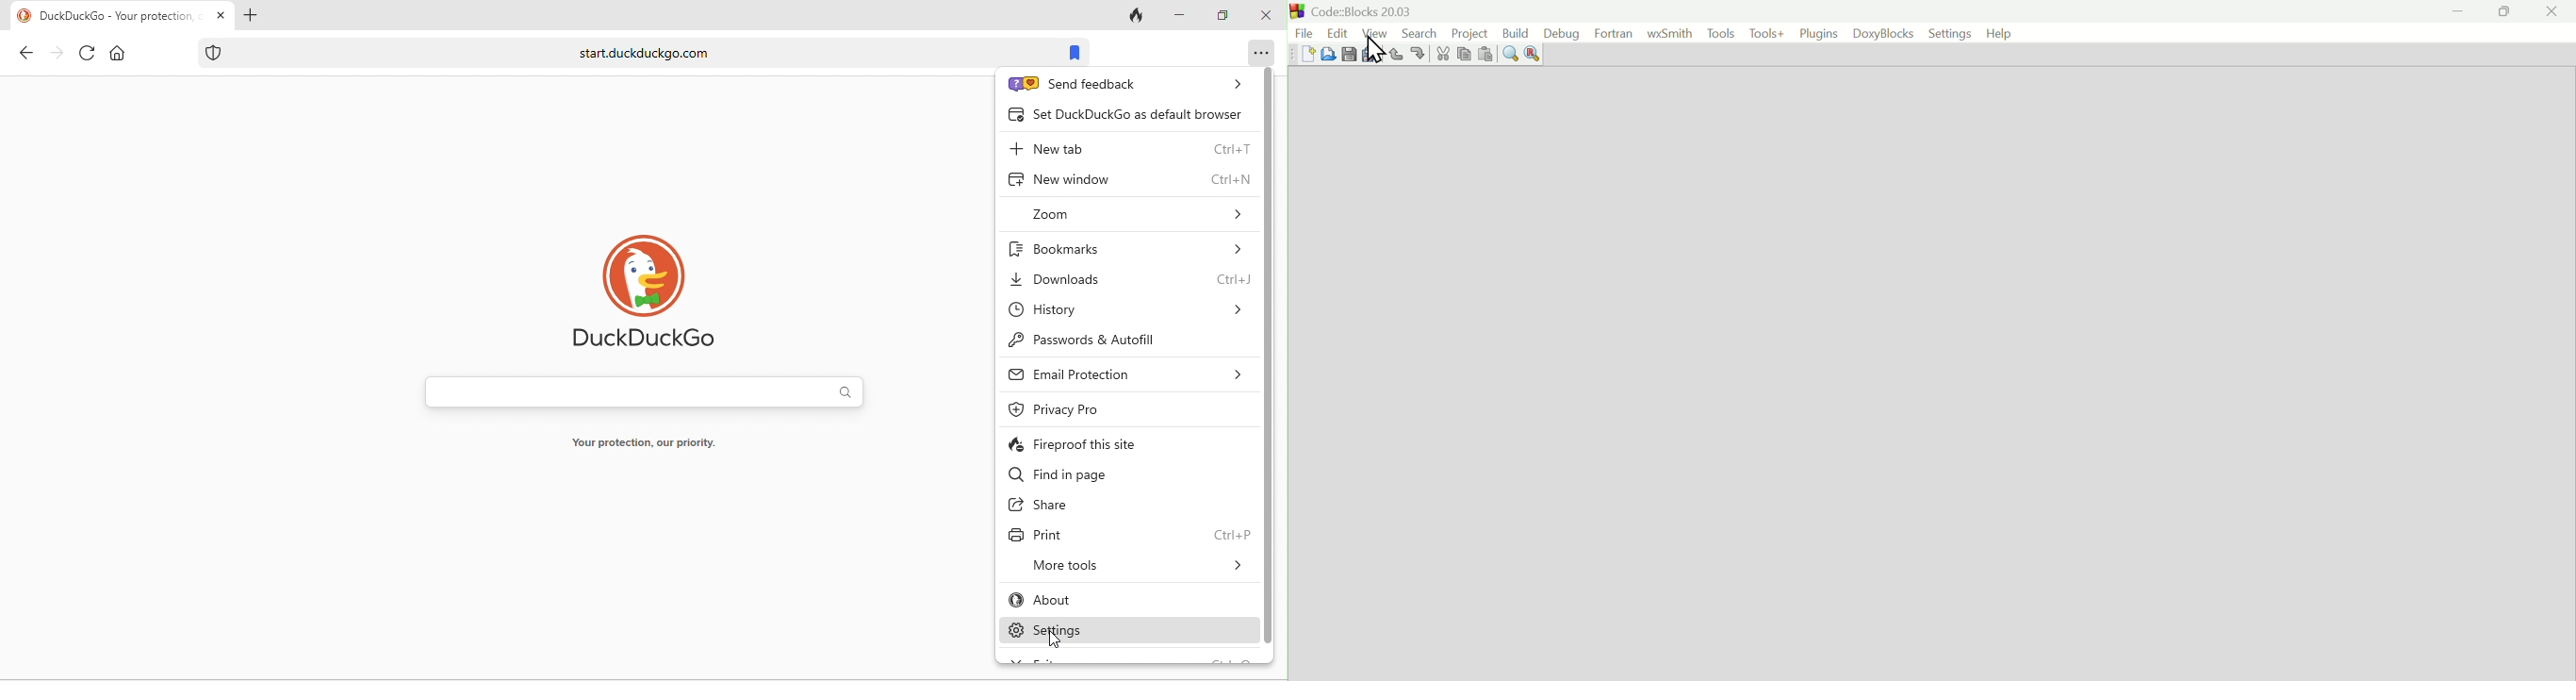  Describe the element at coordinates (1879, 33) in the screenshot. I see `DoxyBlocks` at that location.